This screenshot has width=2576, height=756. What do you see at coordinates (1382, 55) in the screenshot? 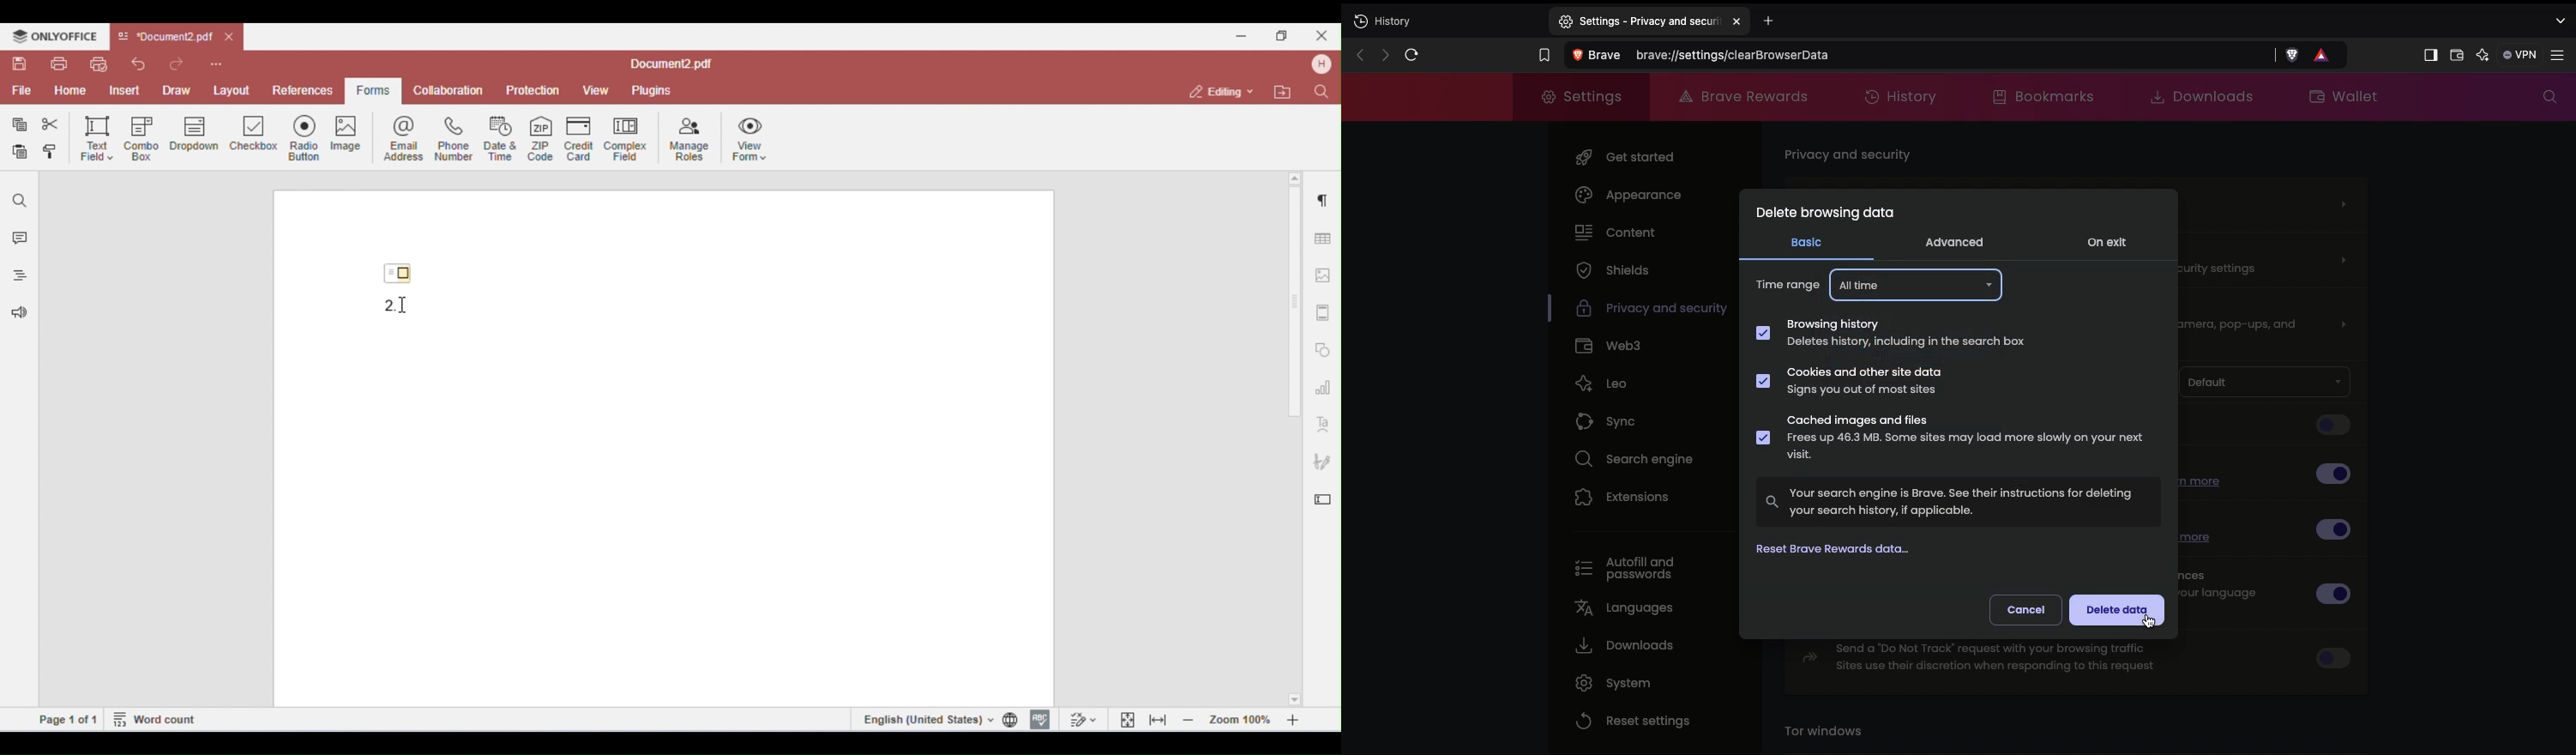
I see `Next page` at bounding box center [1382, 55].